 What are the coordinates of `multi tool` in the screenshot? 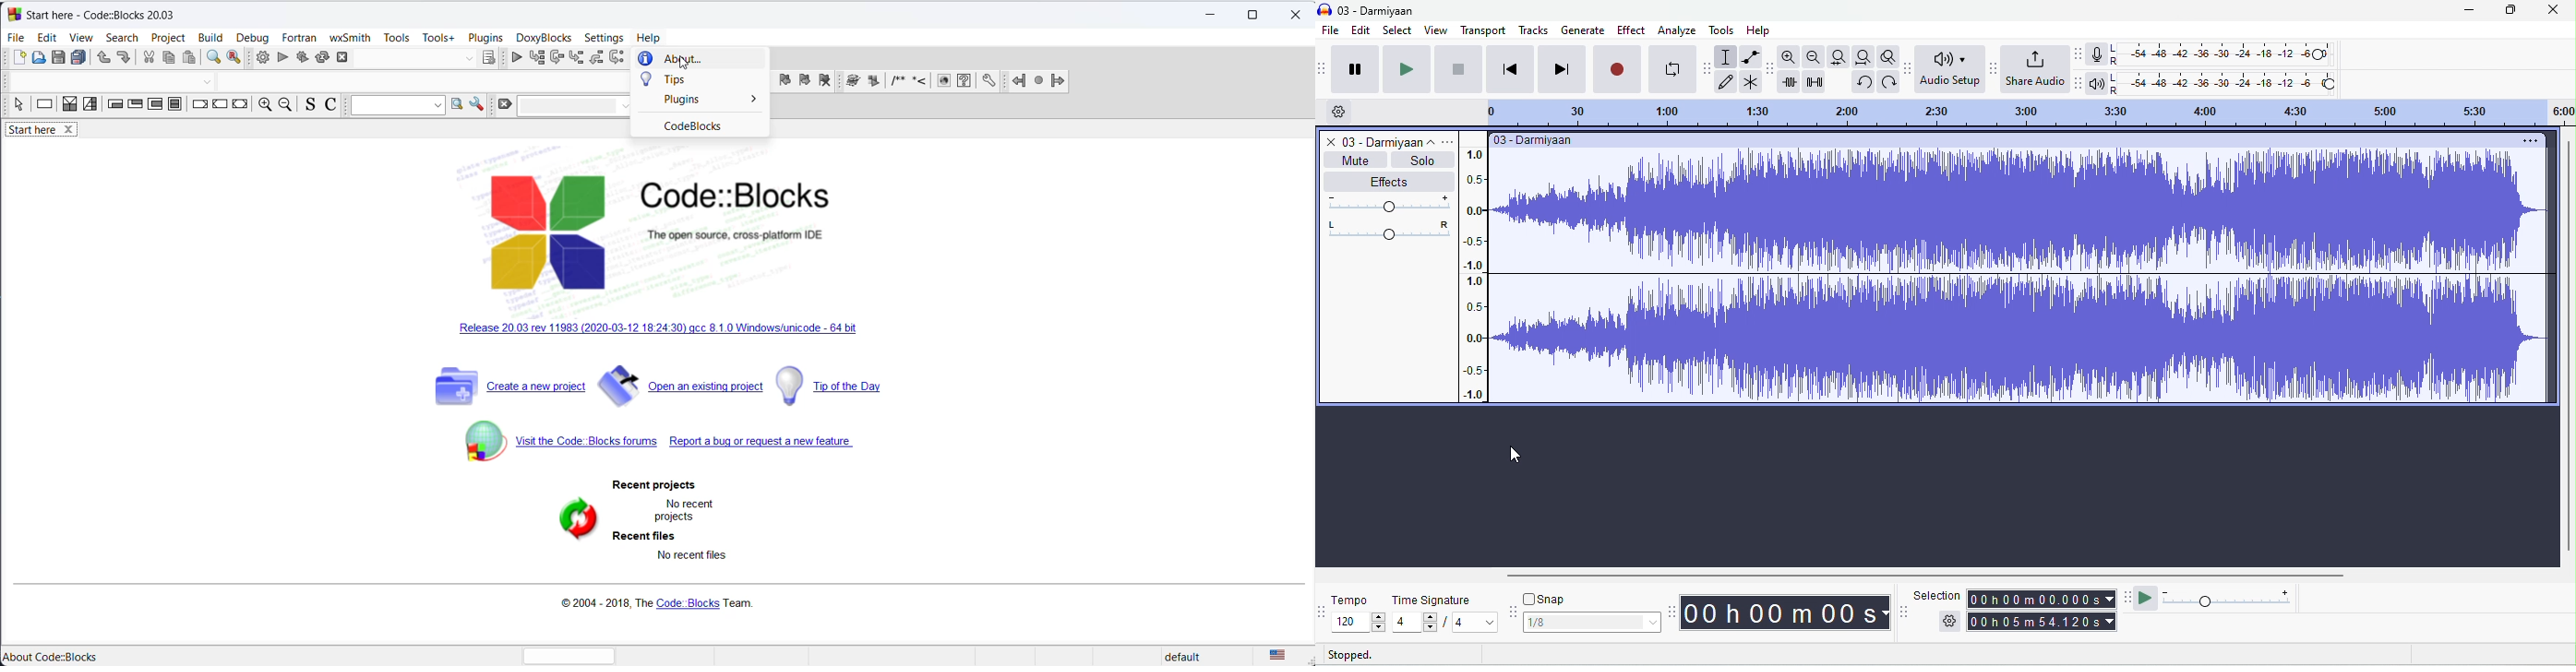 It's located at (1749, 83).